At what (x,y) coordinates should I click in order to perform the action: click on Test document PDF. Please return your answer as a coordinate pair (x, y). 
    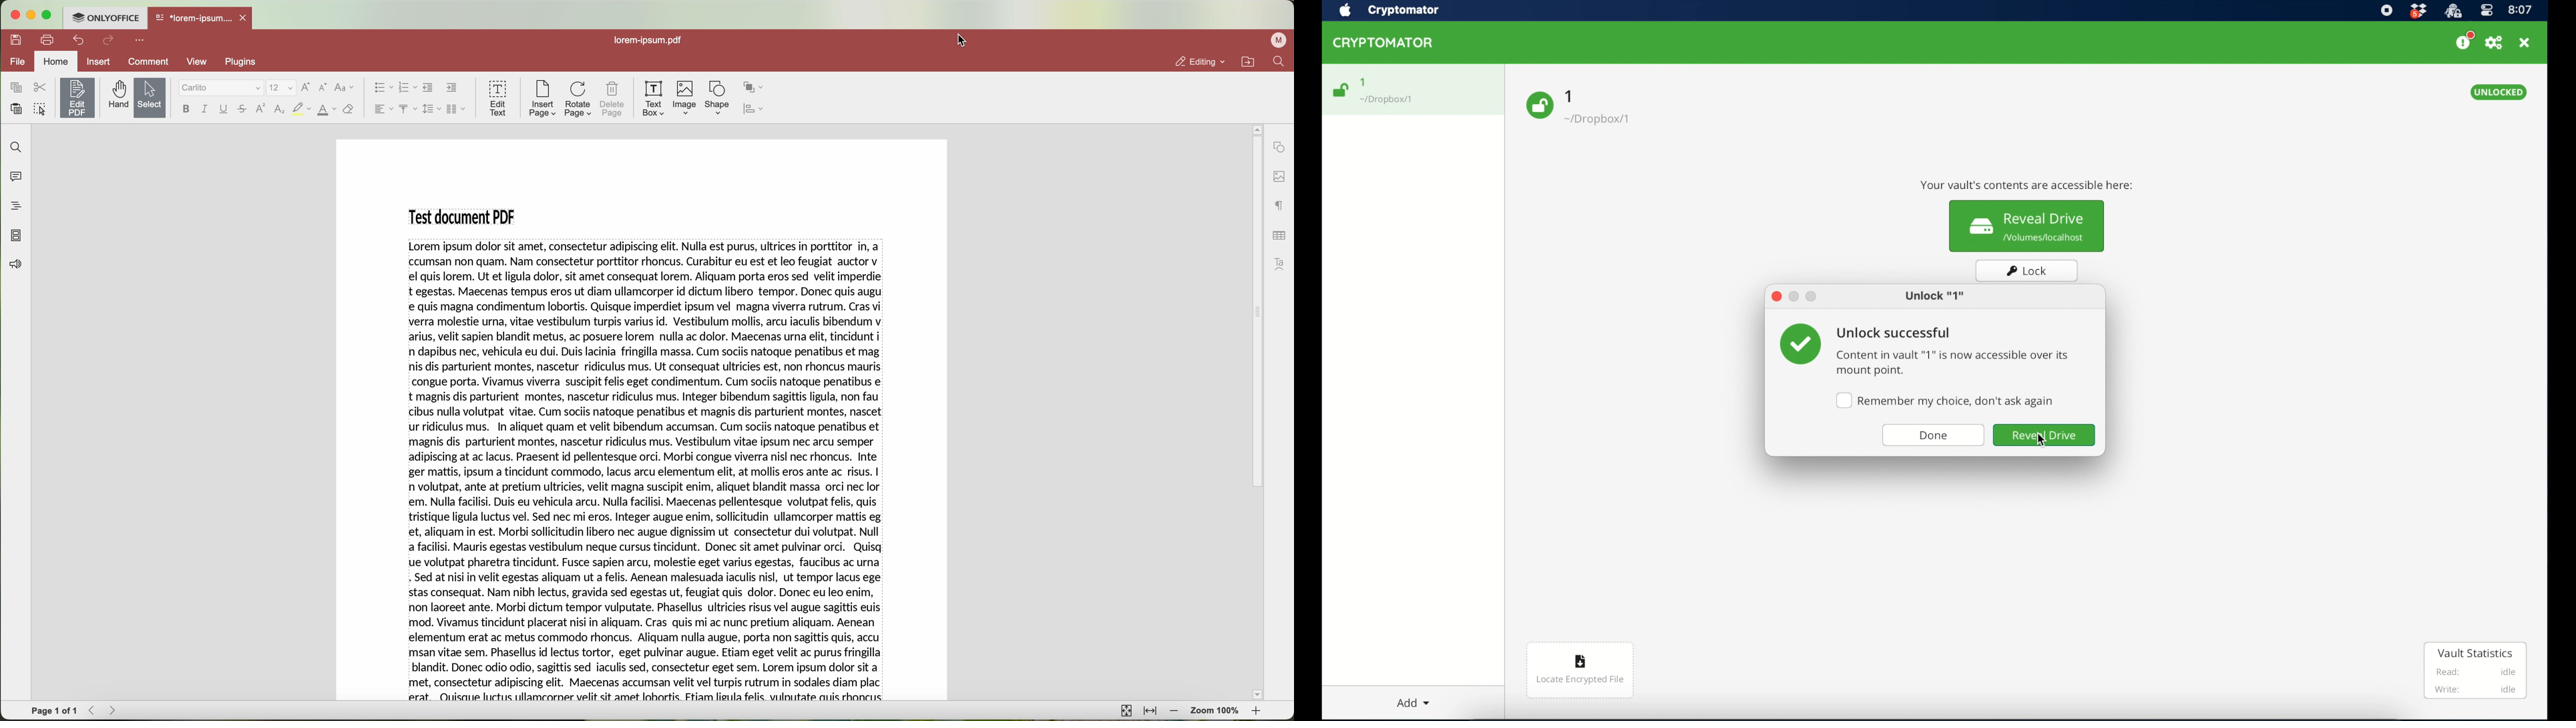
    Looking at the image, I should click on (465, 217).